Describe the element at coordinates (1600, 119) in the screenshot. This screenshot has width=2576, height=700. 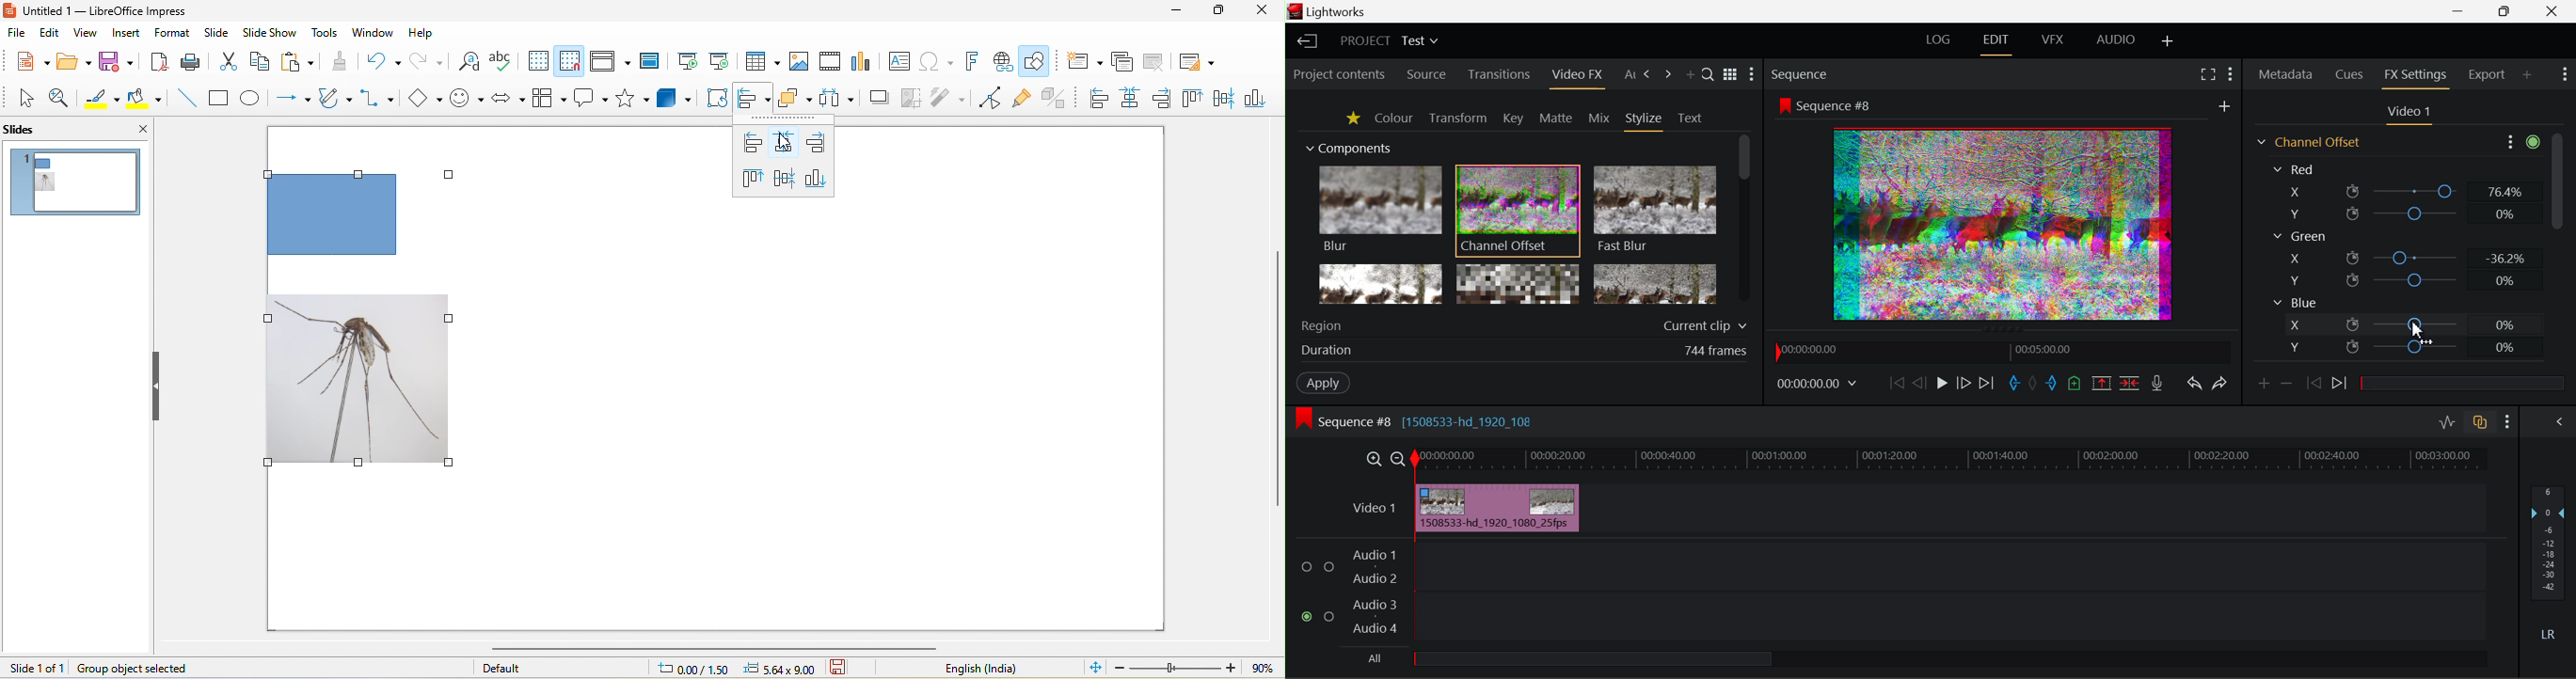
I see `Mix` at that location.